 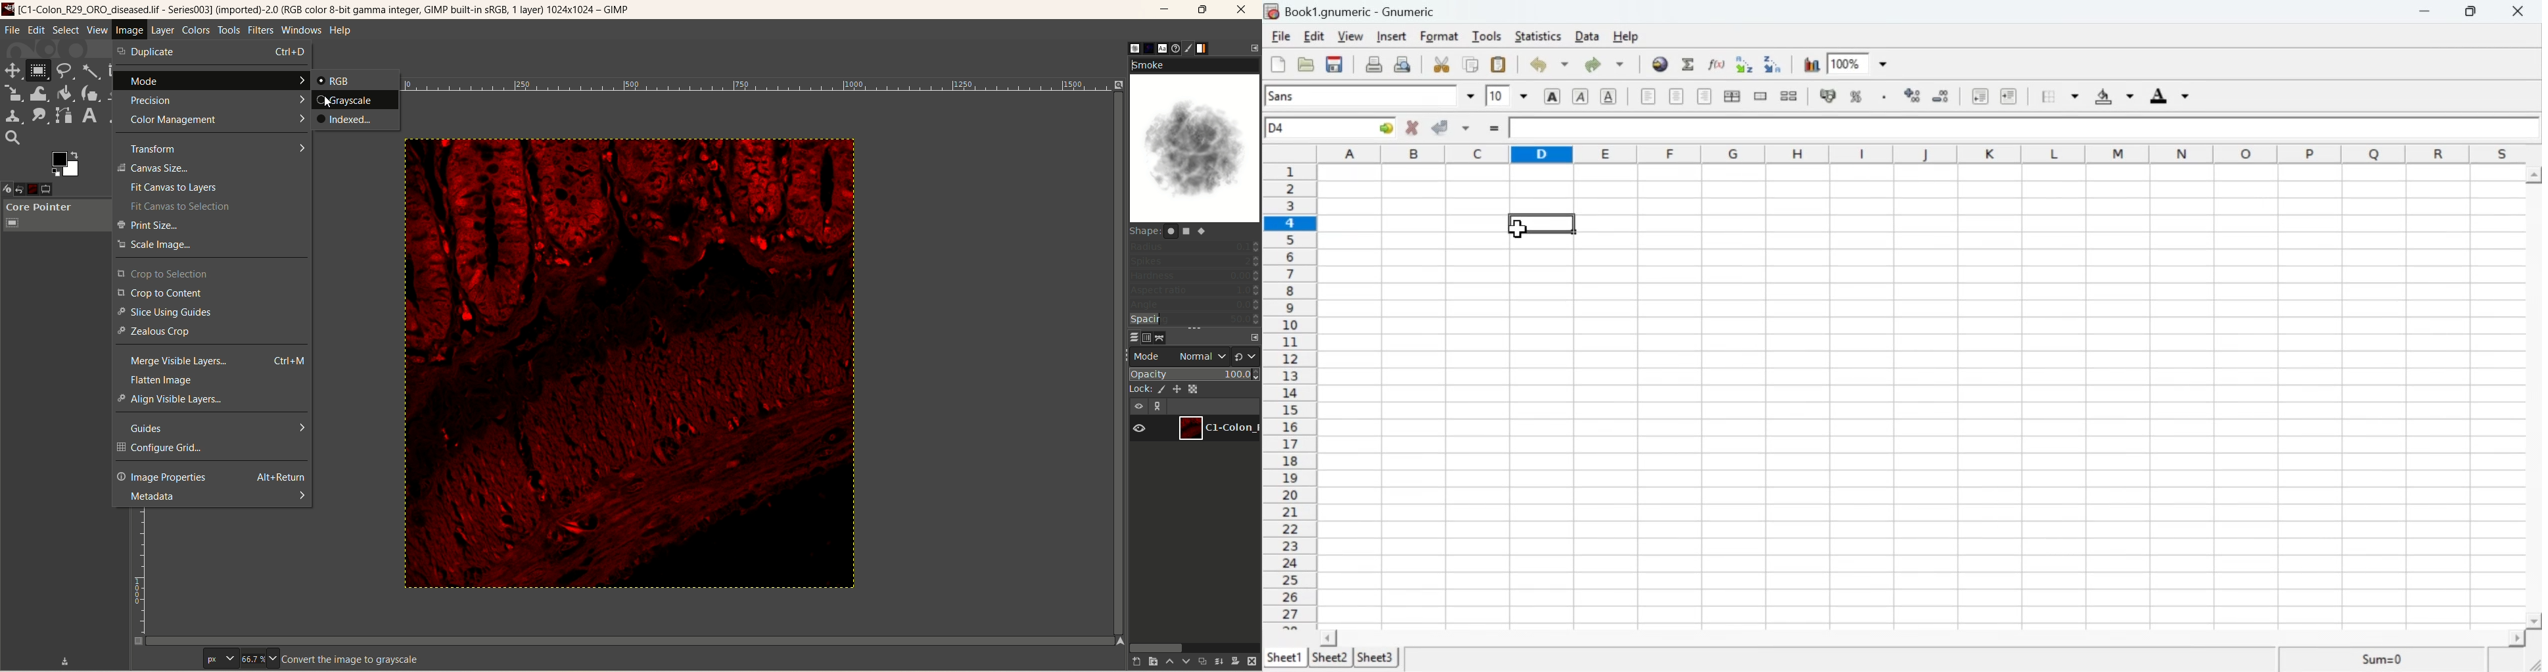 What do you see at coordinates (1332, 128) in the screenshot?
I see `Active Cell` at bounding box center [1332, 128].